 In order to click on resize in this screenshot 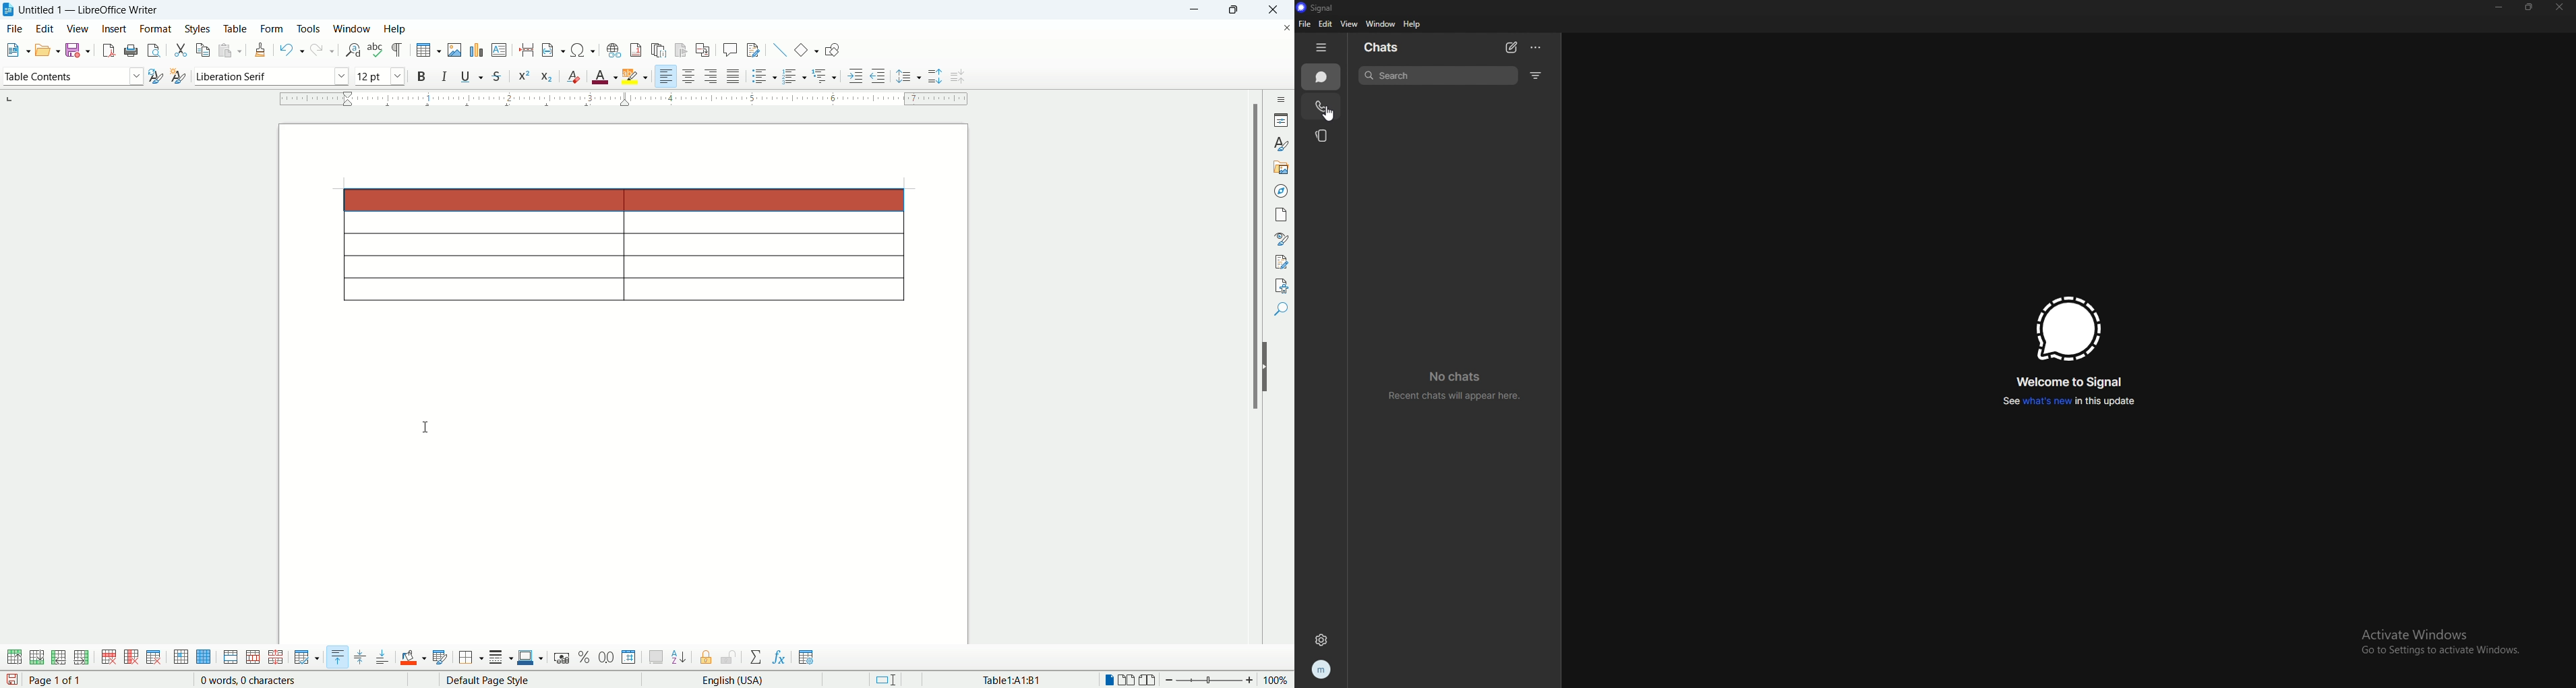, I will do `click(2531, 7)`.